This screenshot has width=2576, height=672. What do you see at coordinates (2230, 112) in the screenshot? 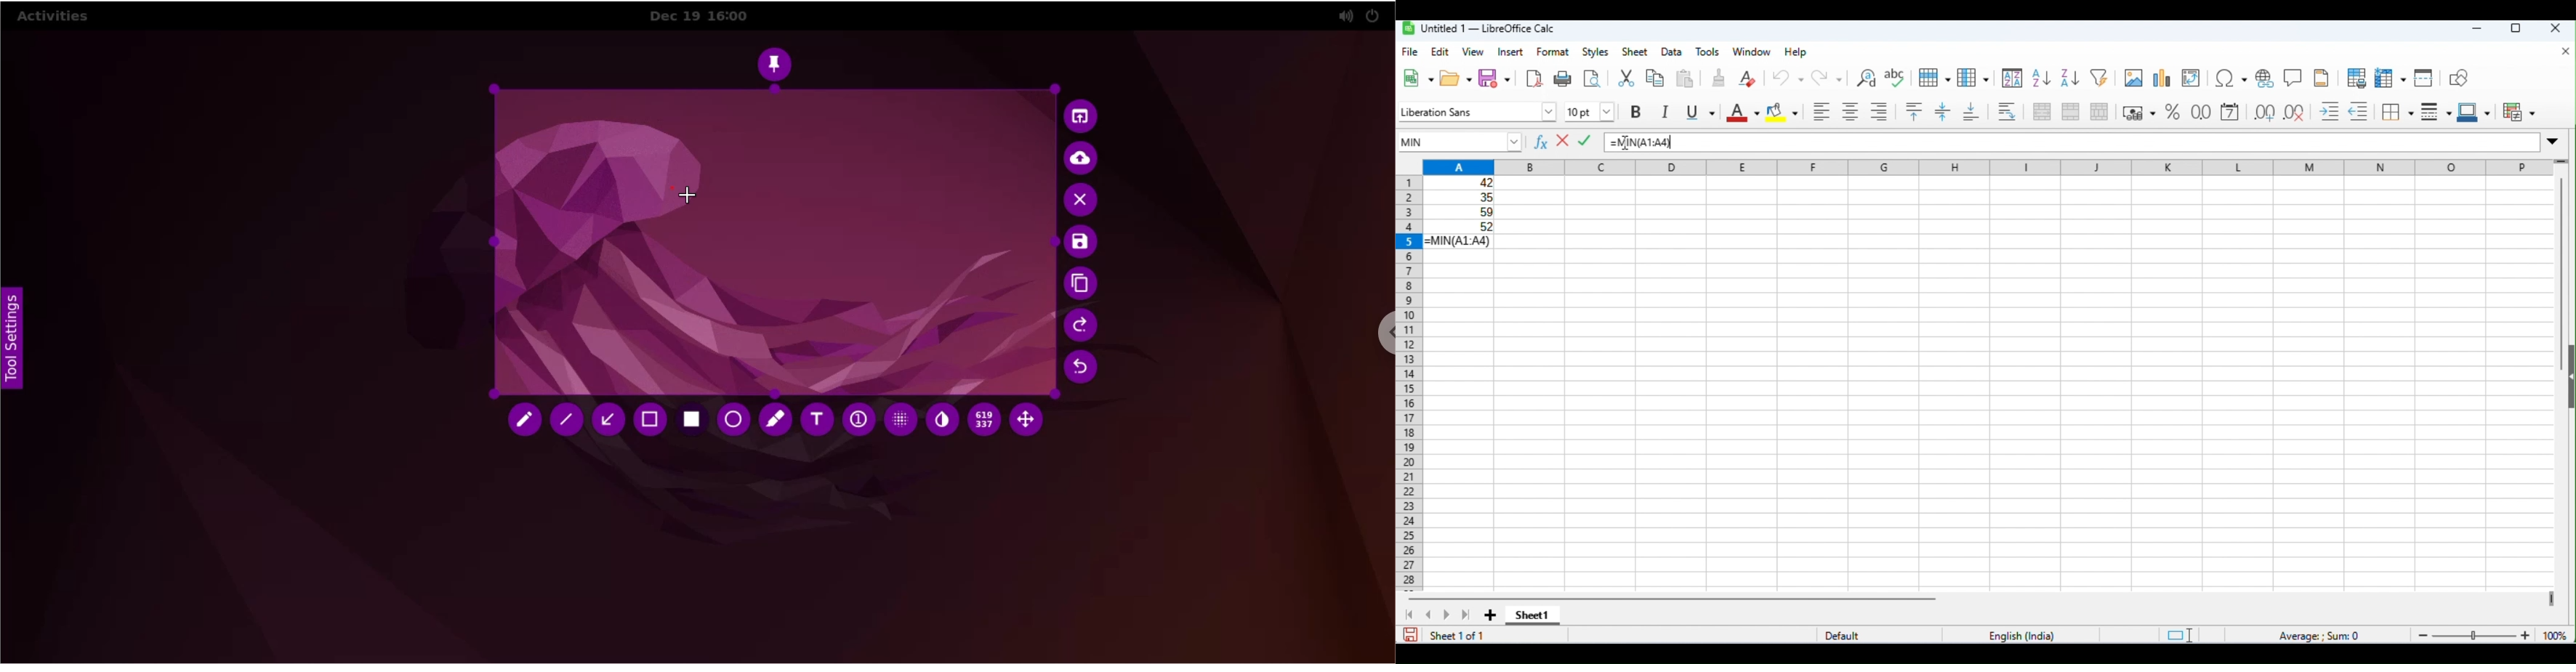
I see `format as date` at bounding box center [2230, 112].